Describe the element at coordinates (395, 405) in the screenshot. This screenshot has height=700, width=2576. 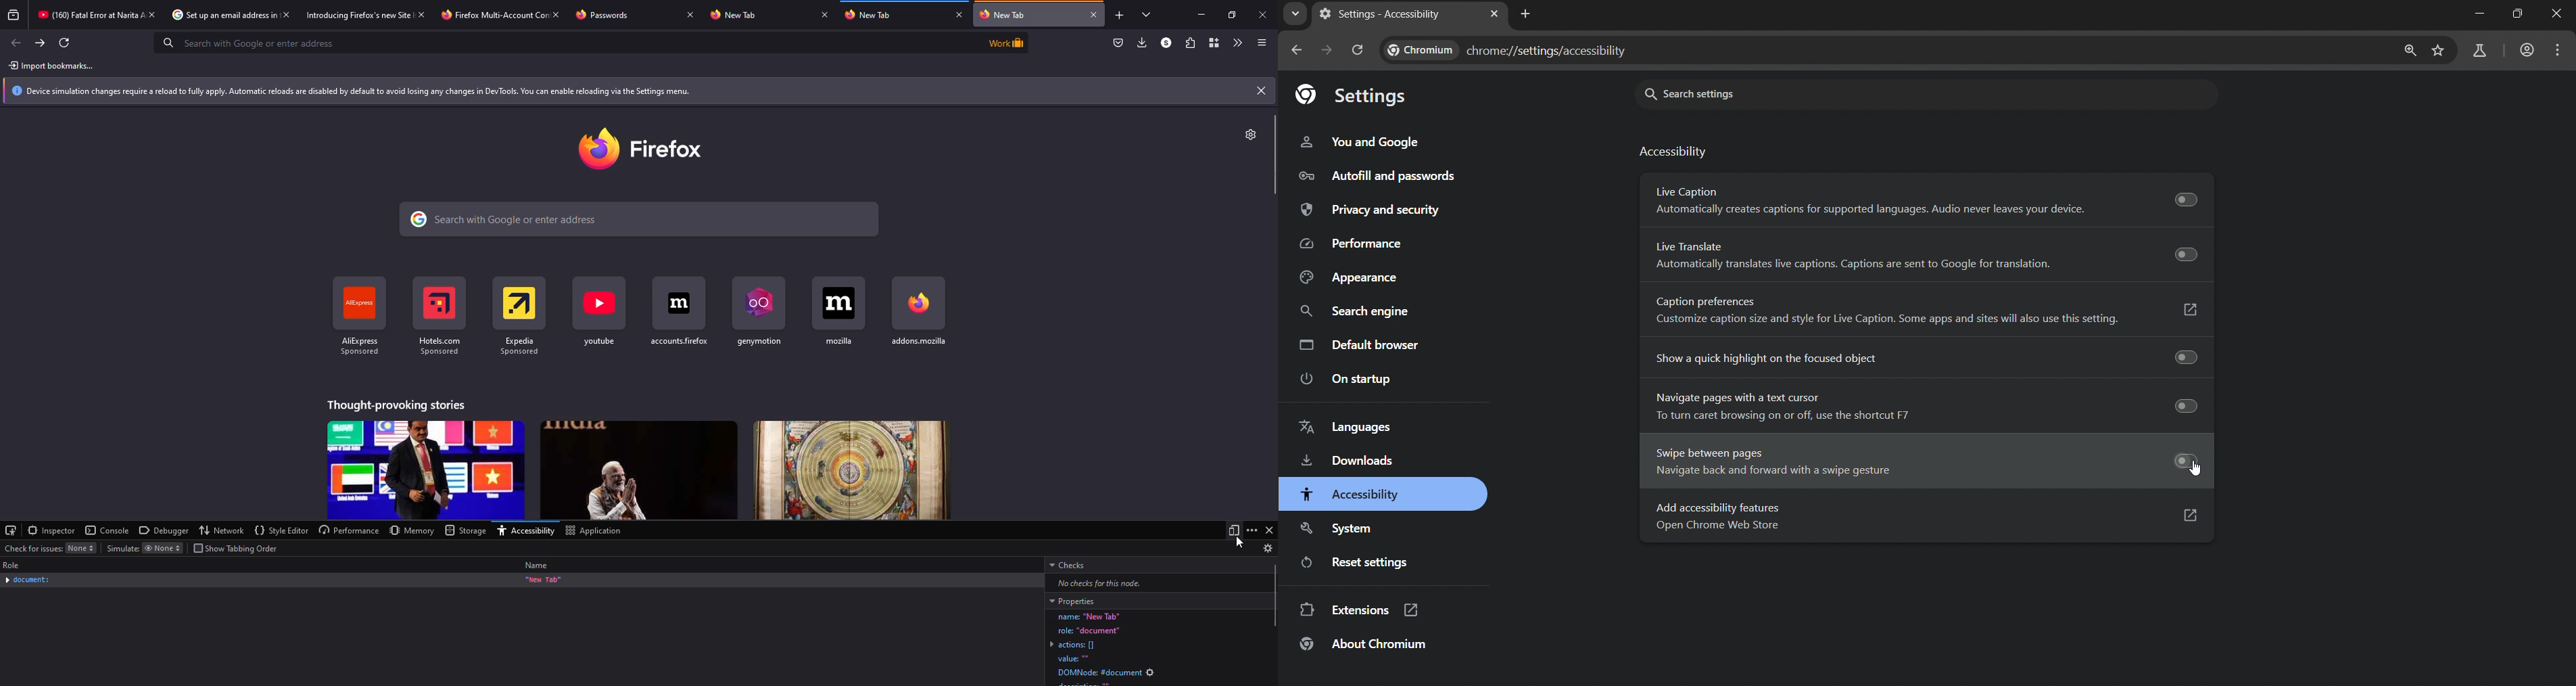
I see `Text` at that location.